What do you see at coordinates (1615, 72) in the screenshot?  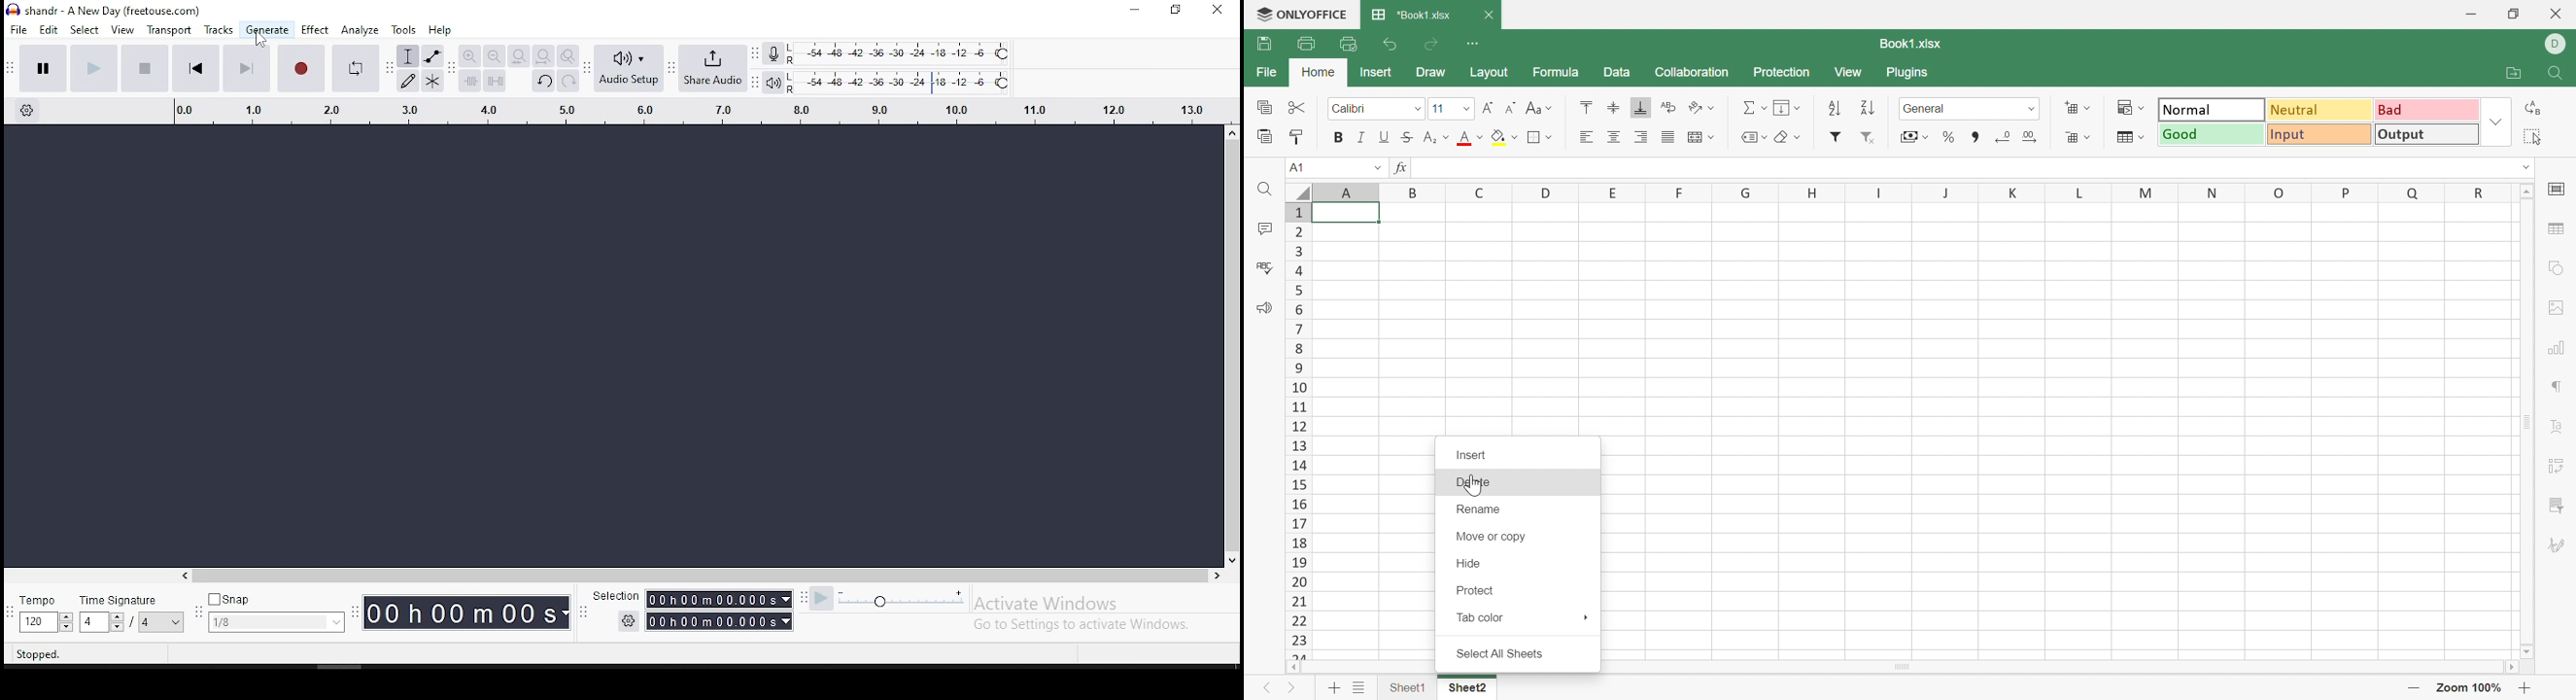 I see `Data` at bounding box center [1615, 72].